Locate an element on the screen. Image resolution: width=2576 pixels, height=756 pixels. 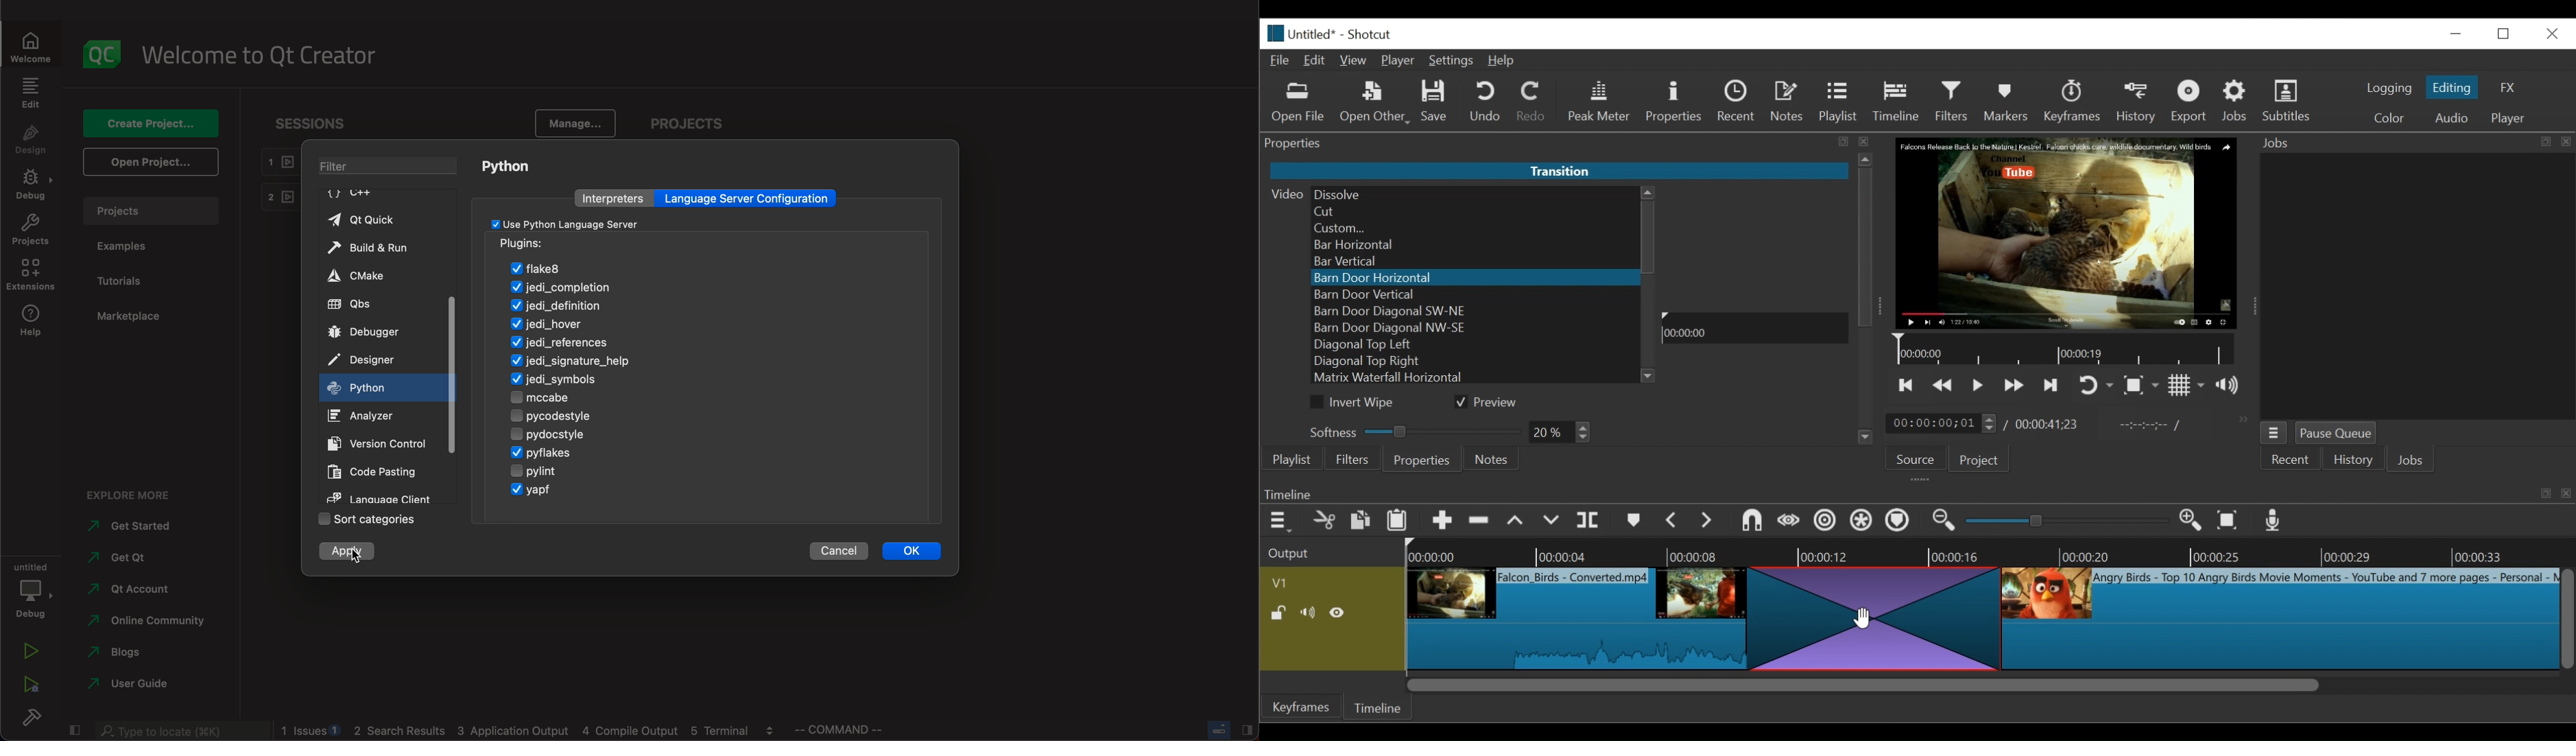
yagp is located at coordinates (538, 488).